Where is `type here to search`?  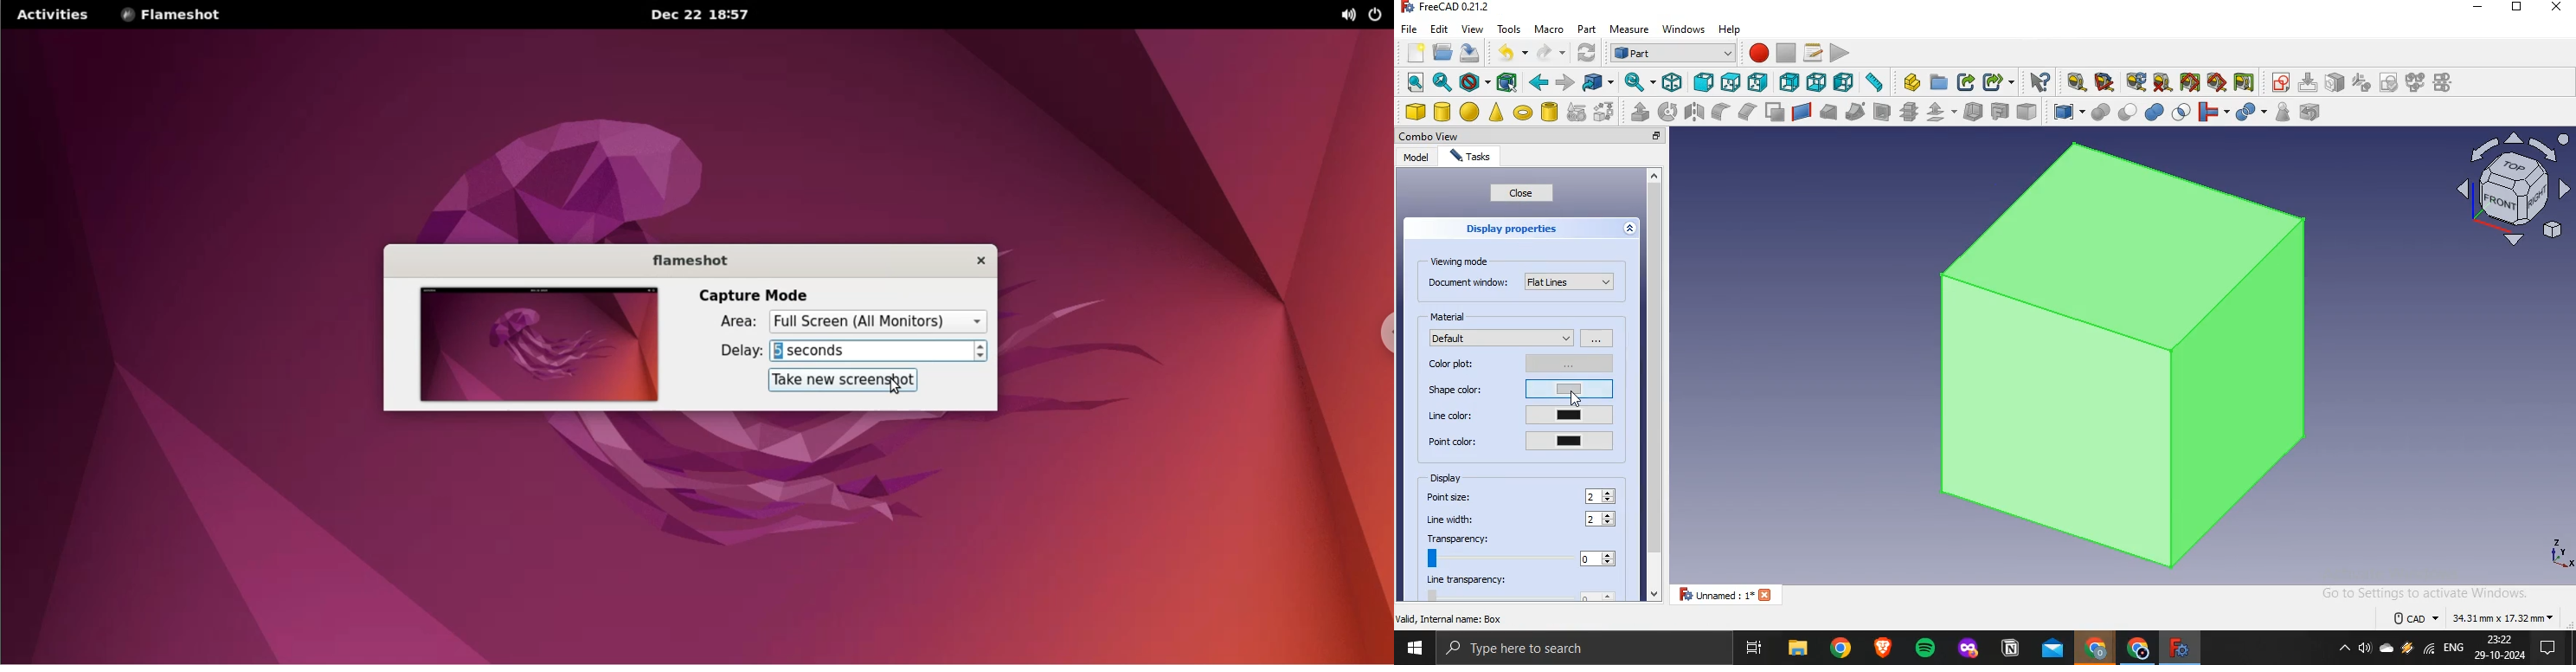
type here to search is located at coordinates (1521, 649).